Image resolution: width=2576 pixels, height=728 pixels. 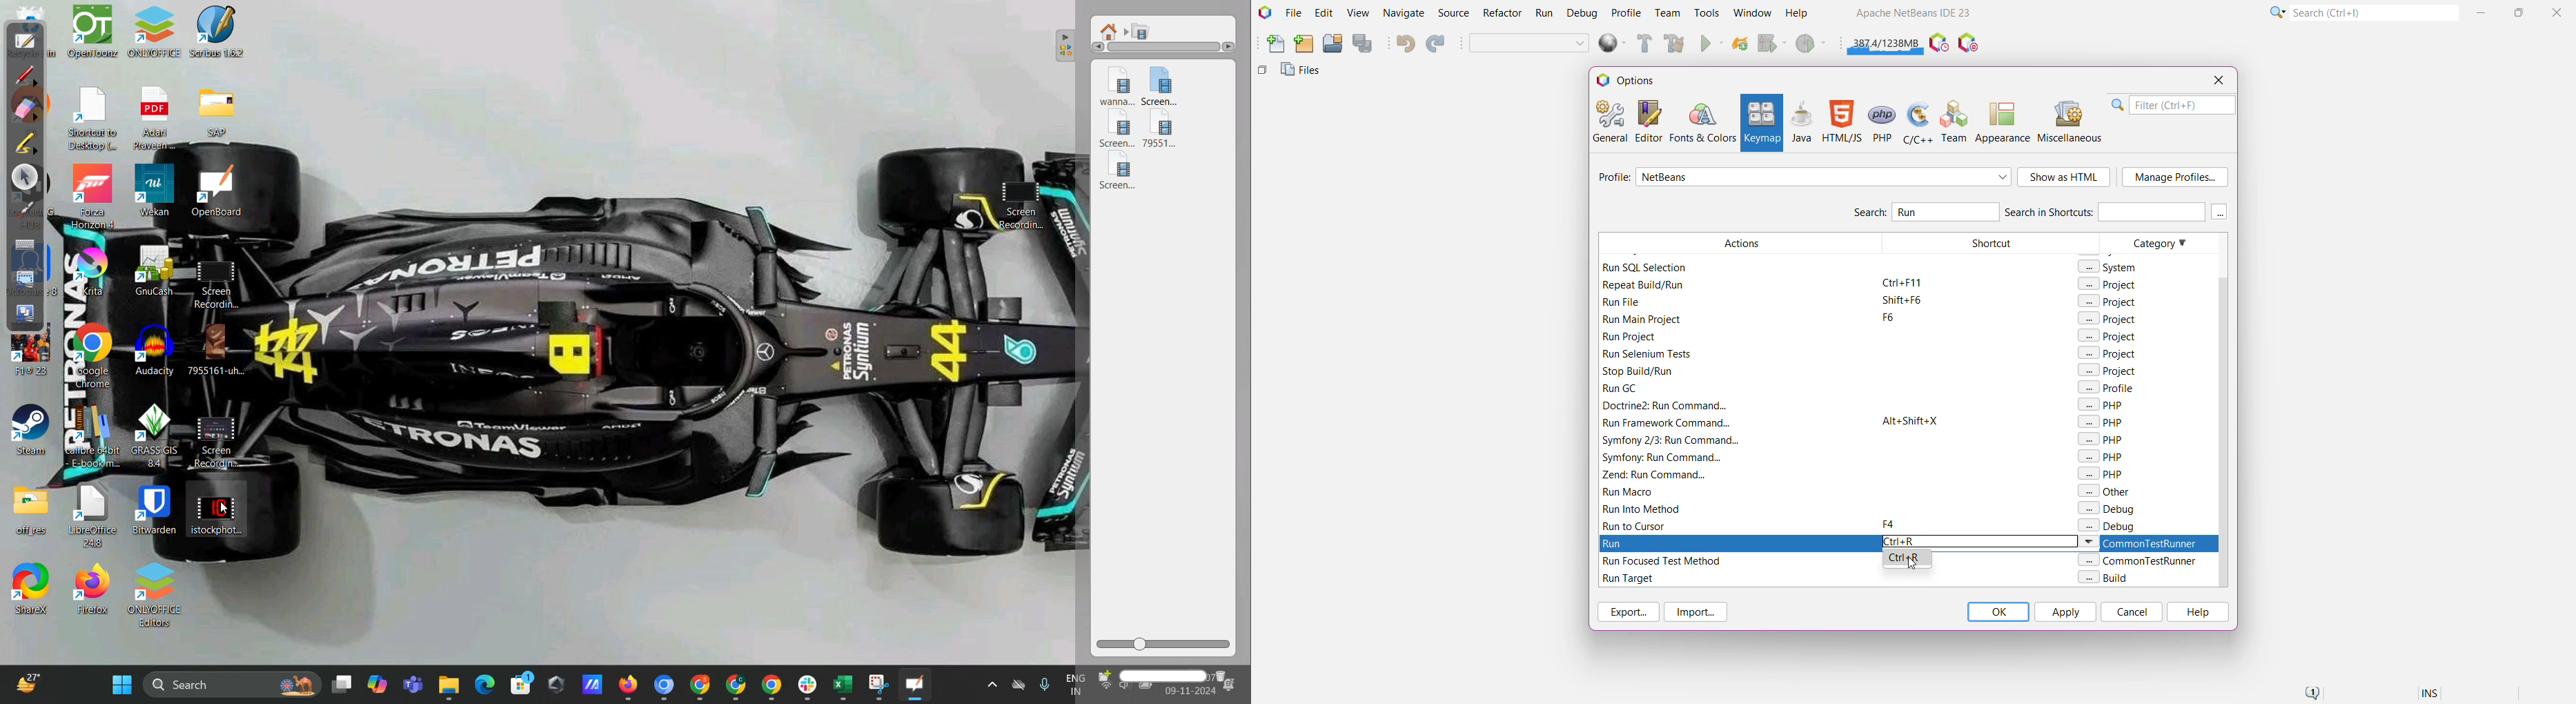 I want to click on erase annotation, so click(x=31, y=110).